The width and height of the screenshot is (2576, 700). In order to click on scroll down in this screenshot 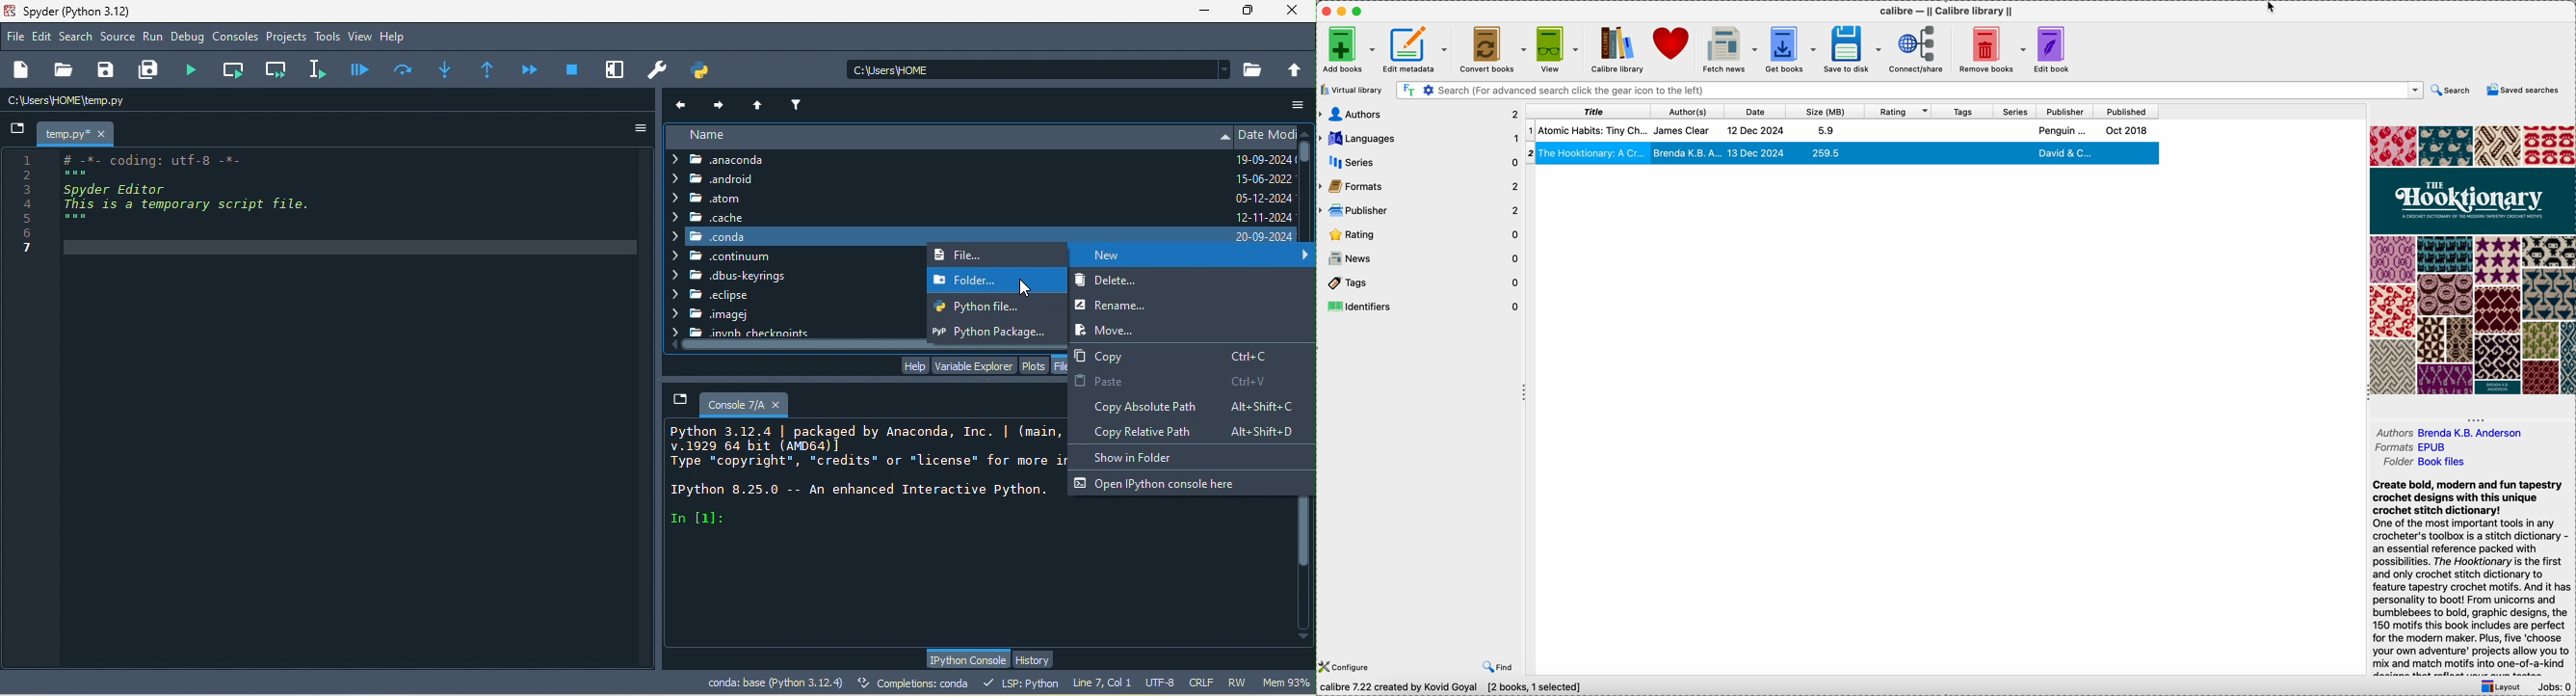, I will do `click(1304, 639)`.